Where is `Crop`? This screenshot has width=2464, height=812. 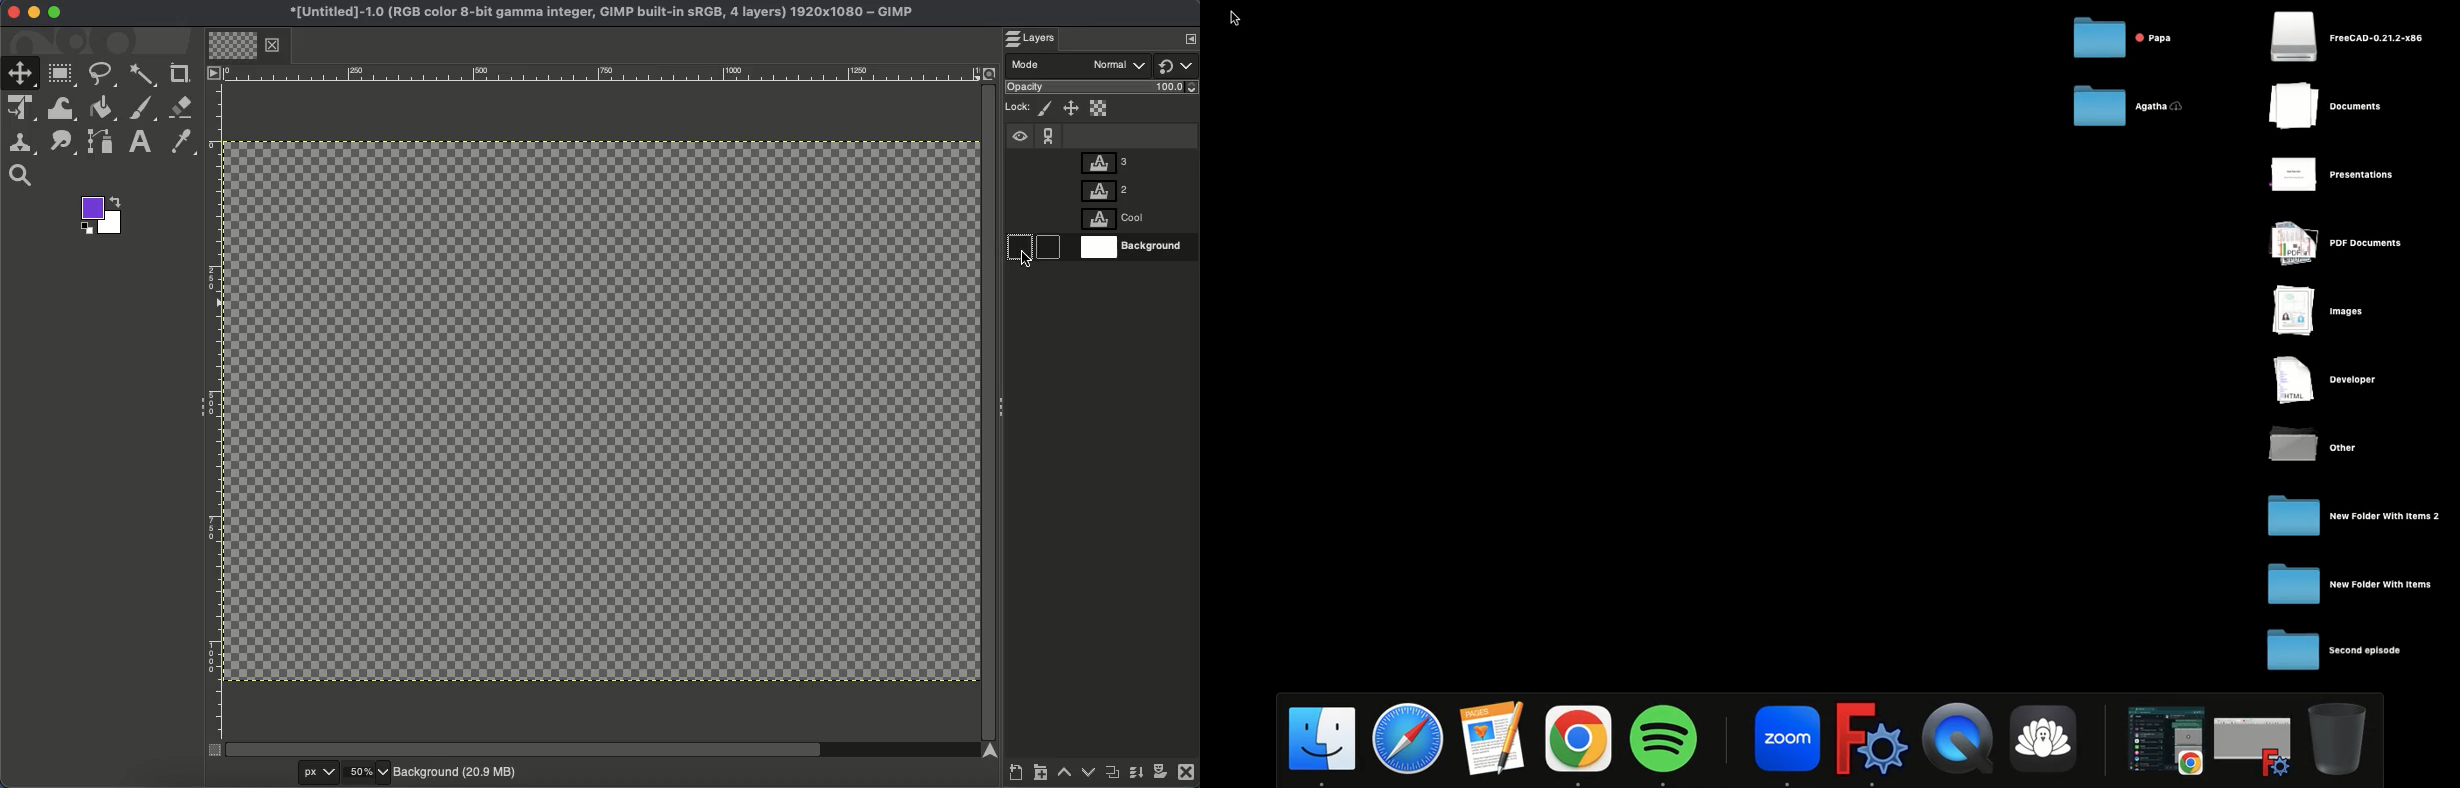
Crop is located at coordinates (181, 72).